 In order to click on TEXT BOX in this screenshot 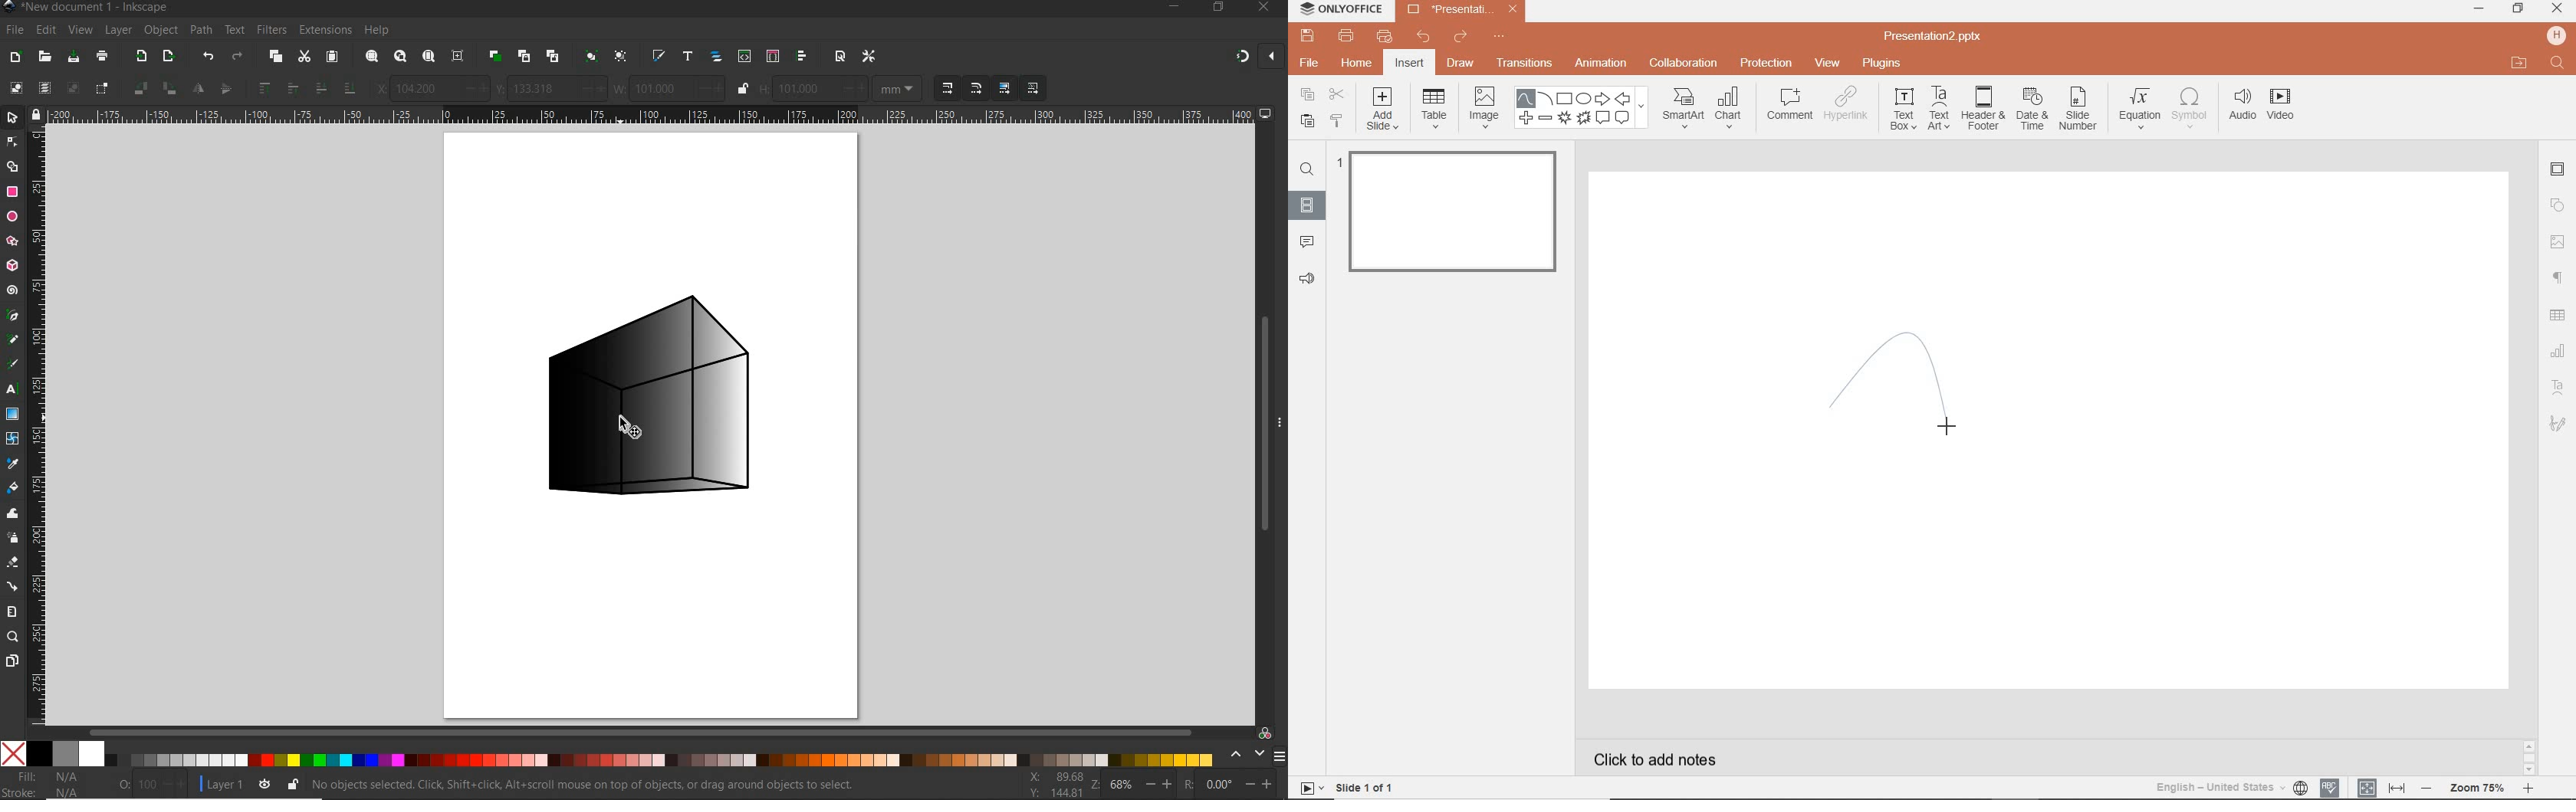, I will do `click(1901, 112)`.